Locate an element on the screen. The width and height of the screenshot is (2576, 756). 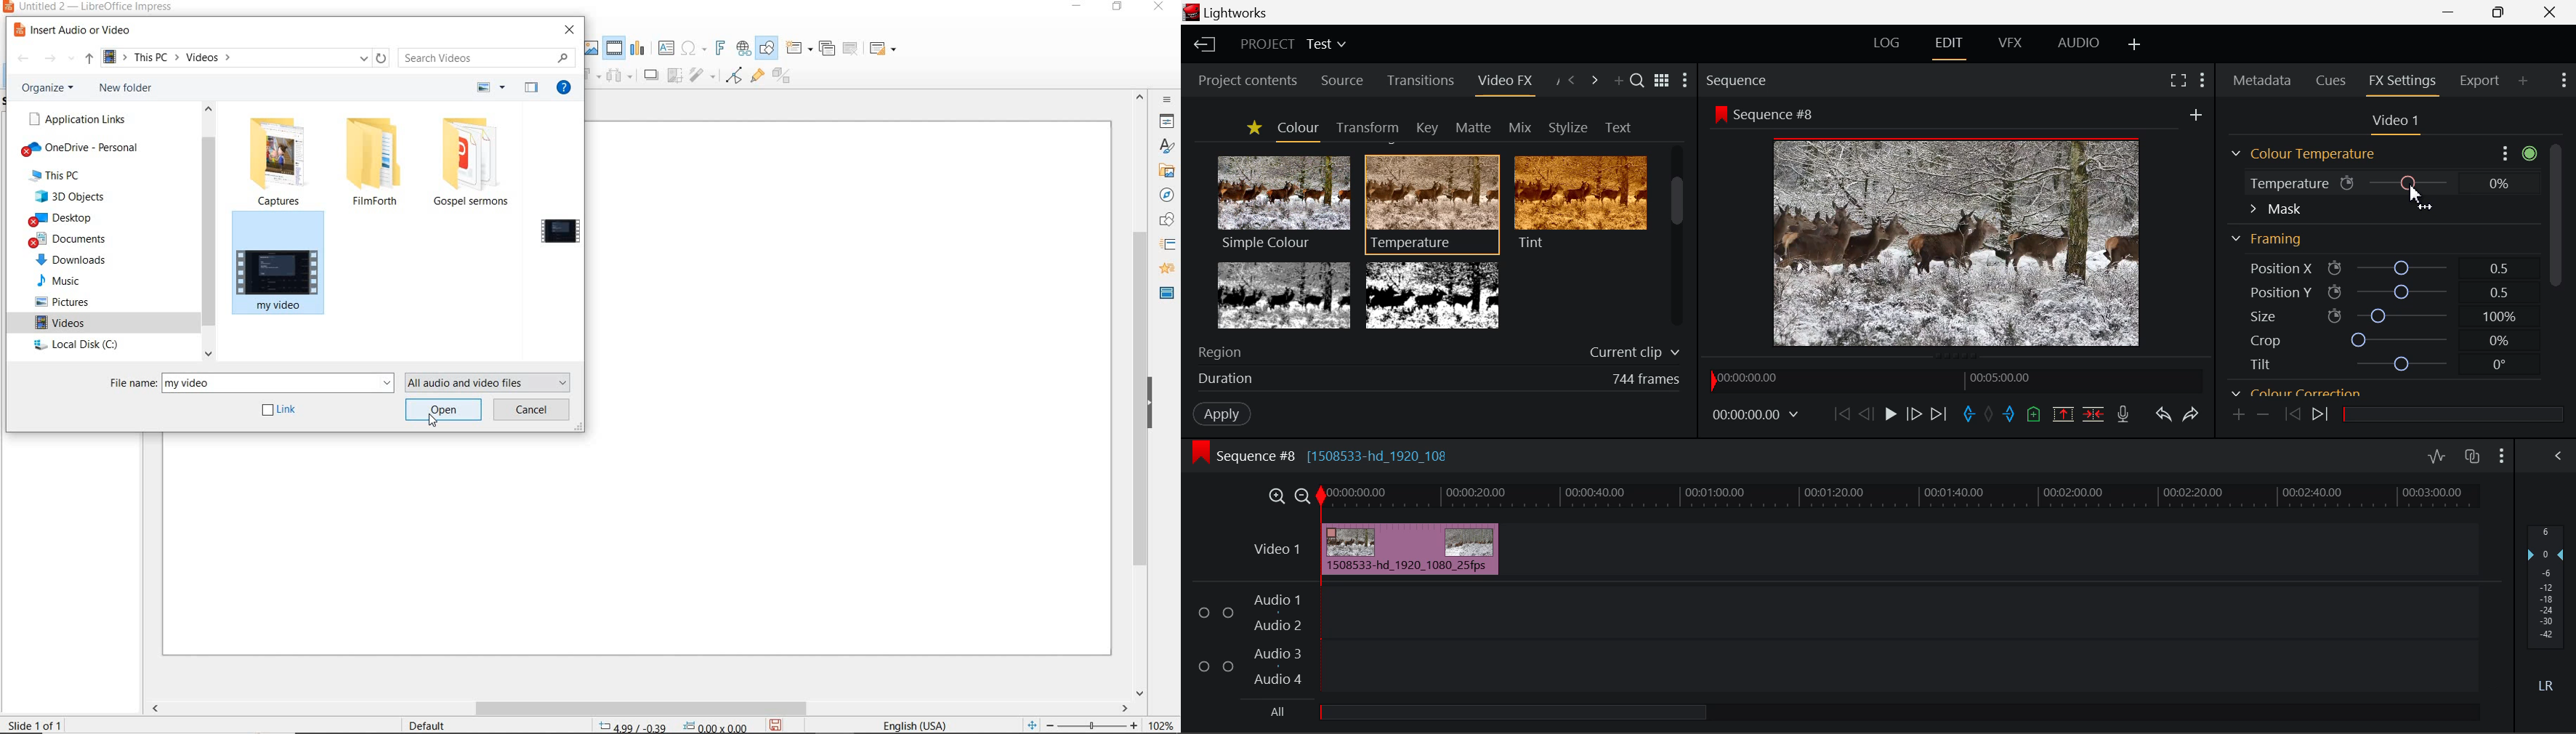
styles is located at coordinates (1166, 149).